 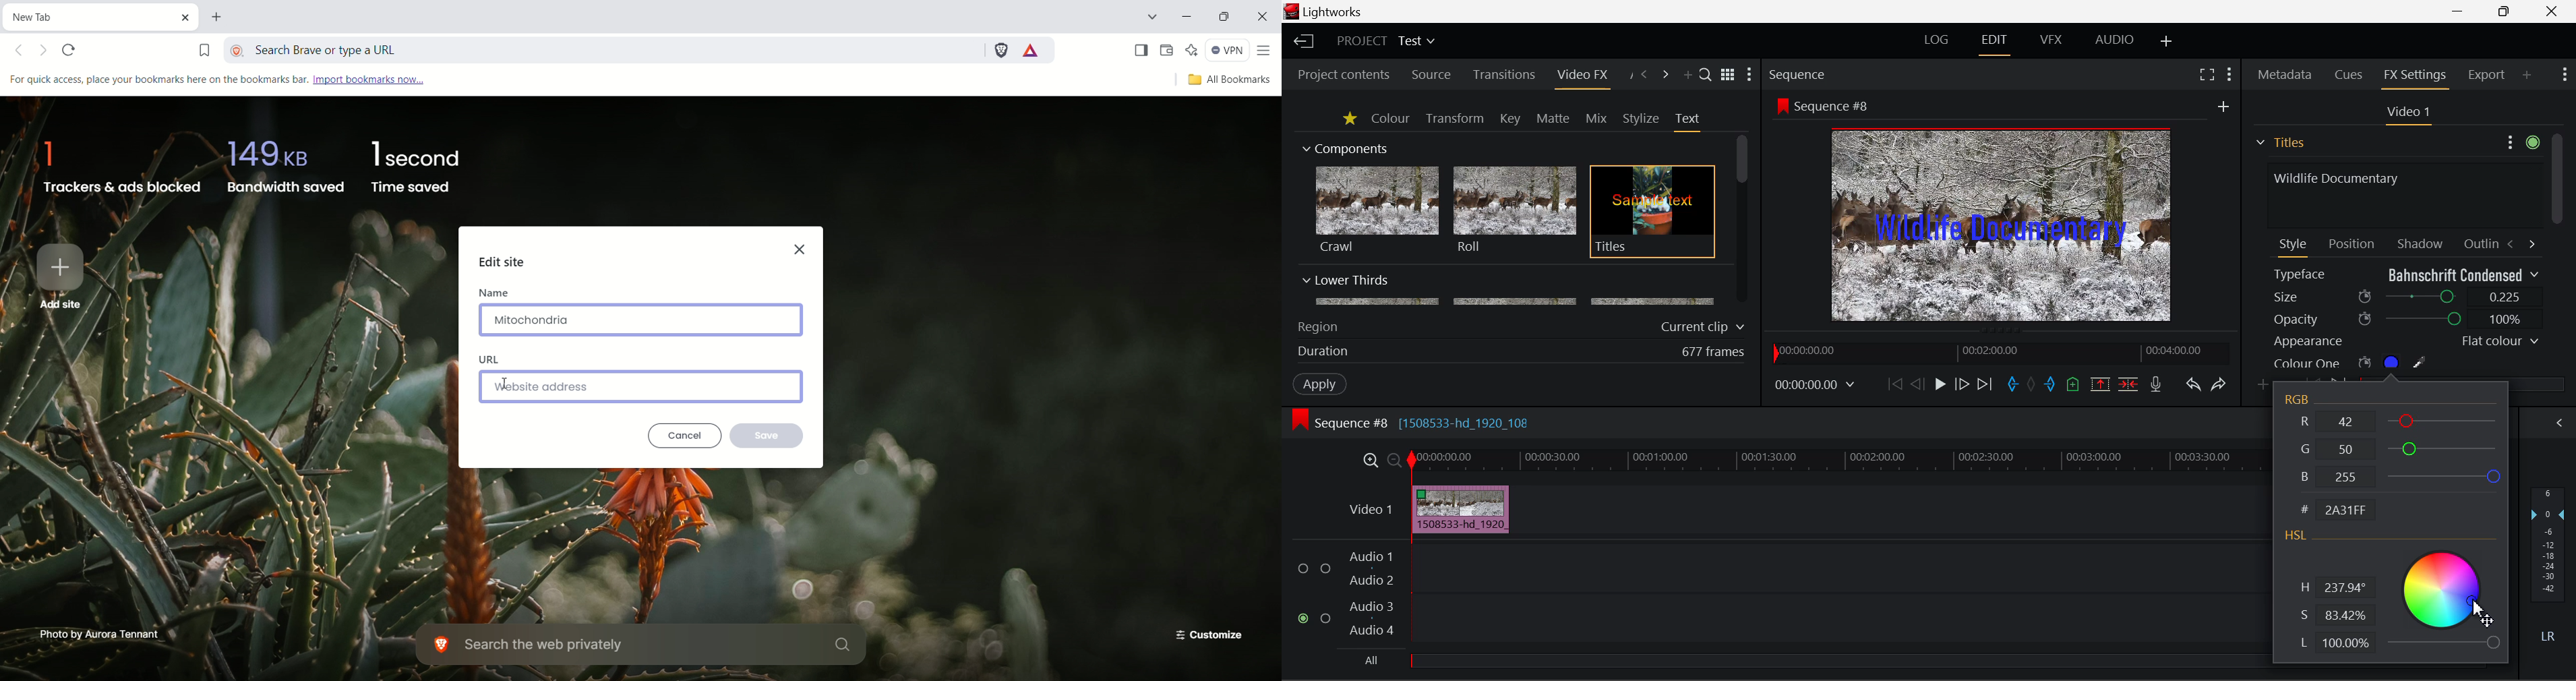 I want to click on Scroll Bar, so click(x=2556, y=251).